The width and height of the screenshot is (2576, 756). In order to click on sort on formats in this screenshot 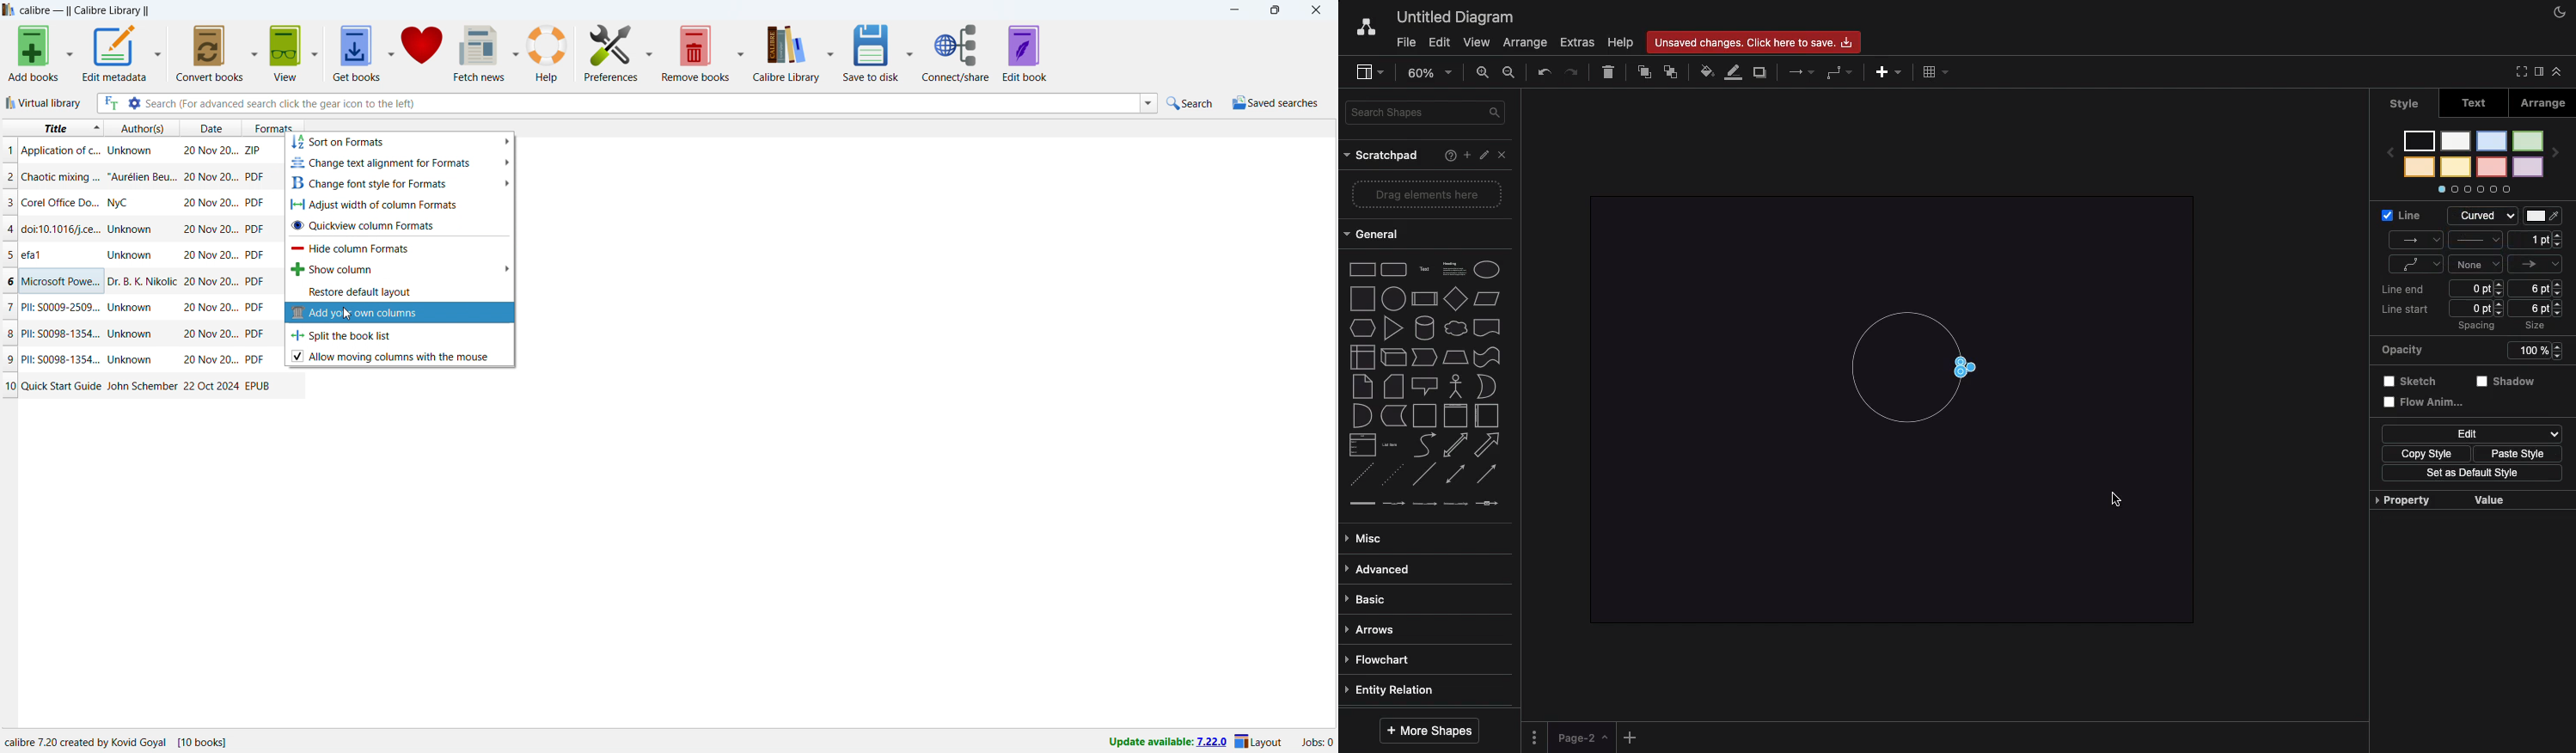, I will do `click(399, 142)`.